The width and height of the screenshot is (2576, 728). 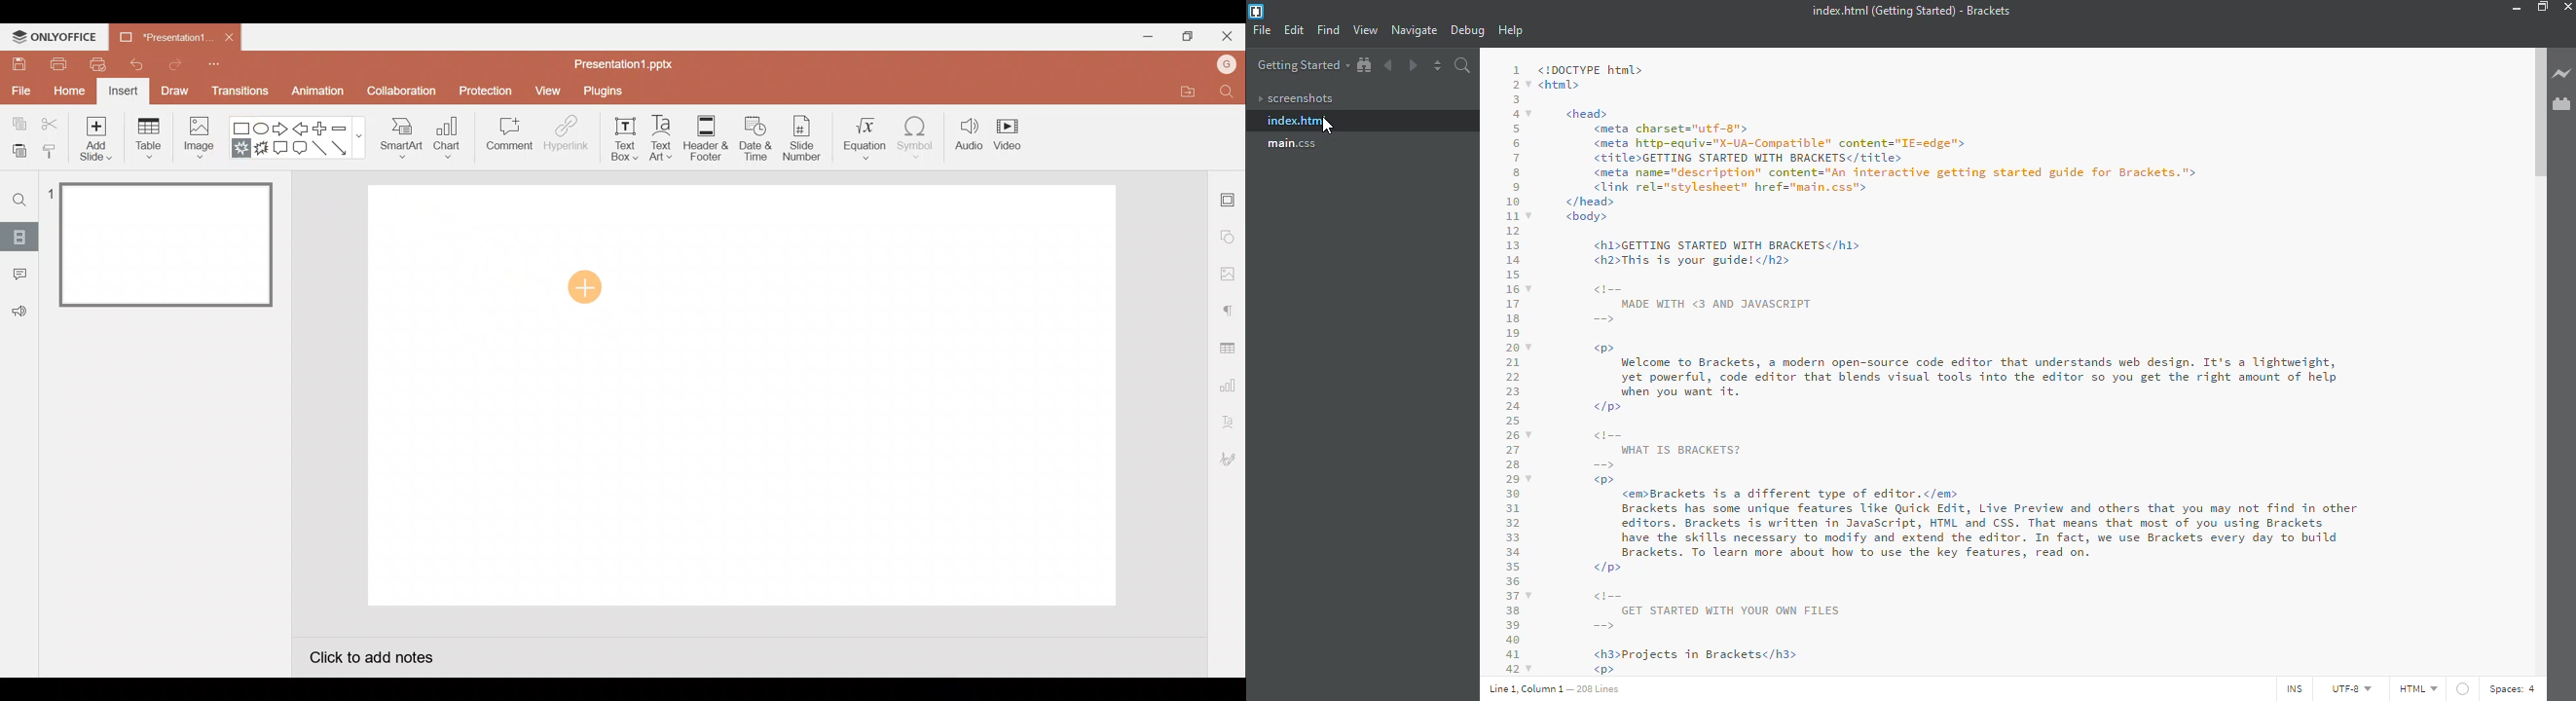 I want to click on Draw, so click(x=175, y=92).